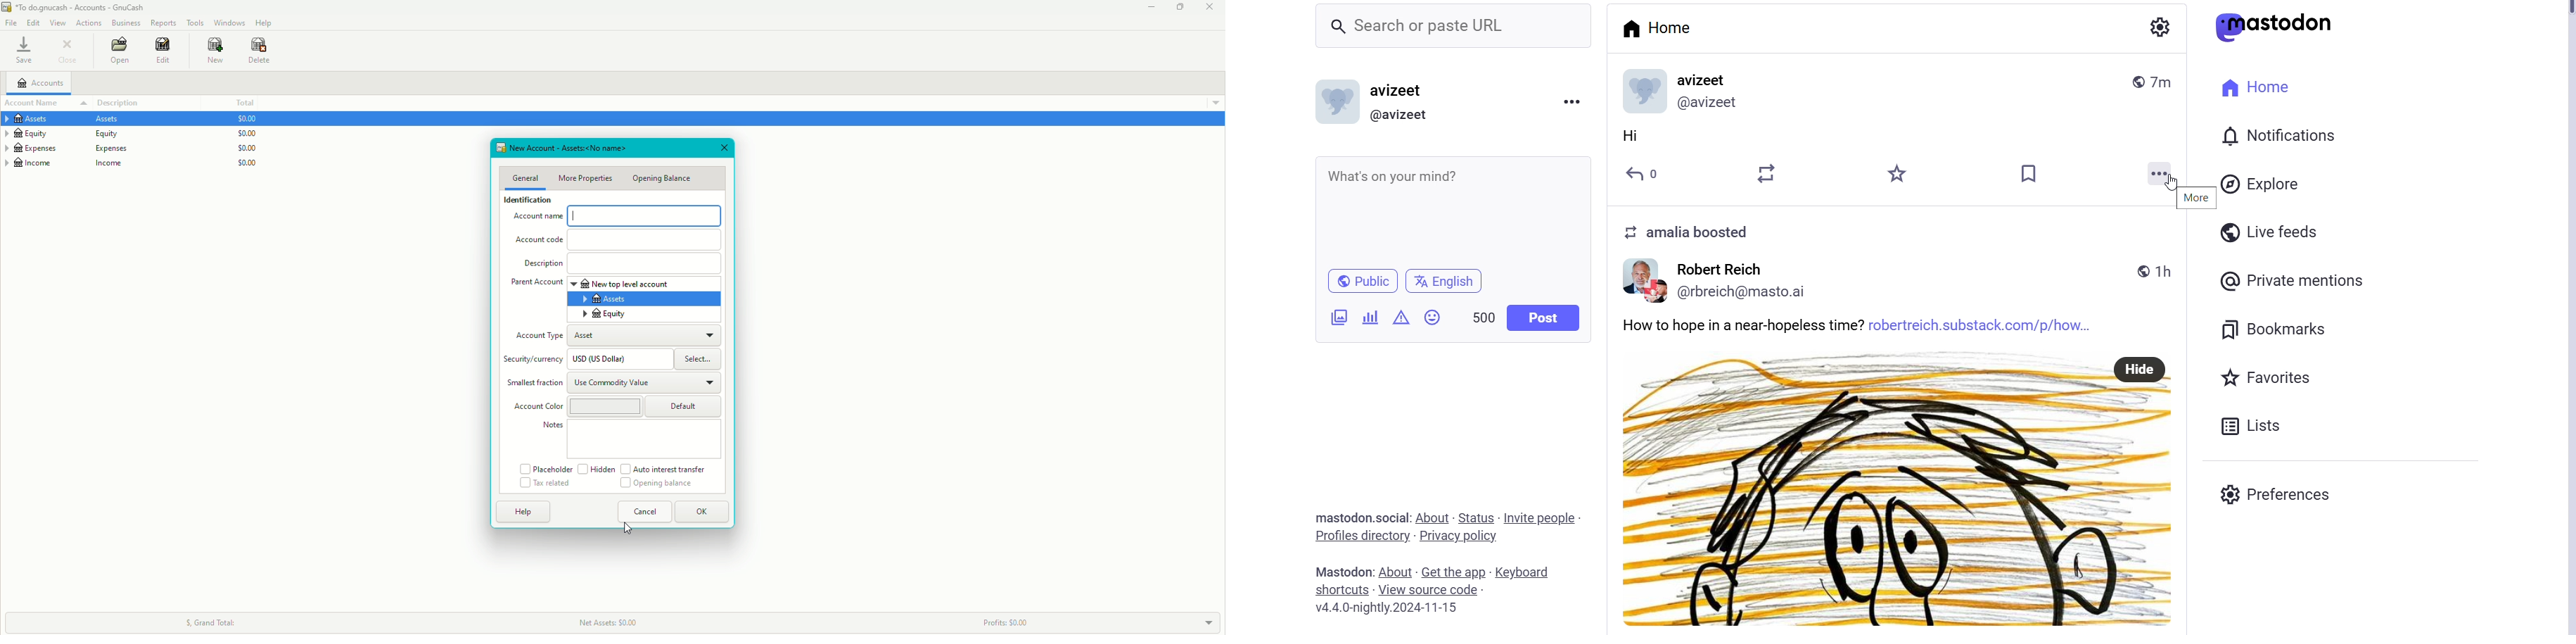  I want to click on Posted Time, so click(2157, 80).